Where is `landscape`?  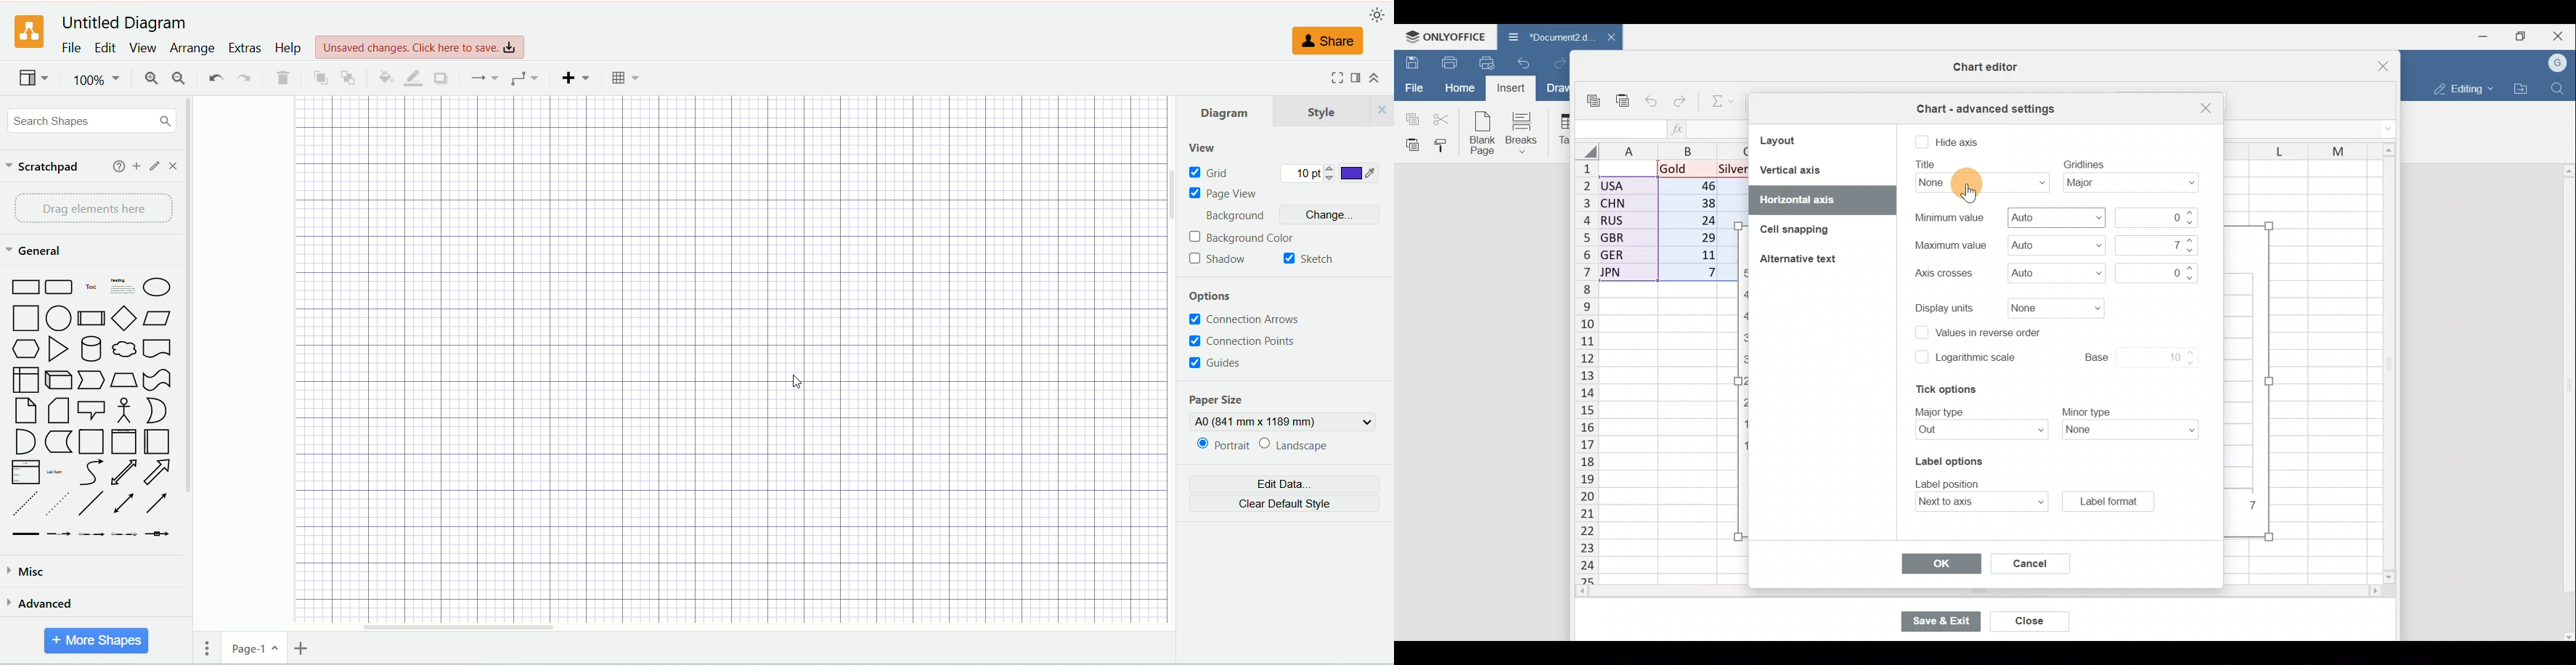 landscape is located at coordinates (1305, 445).